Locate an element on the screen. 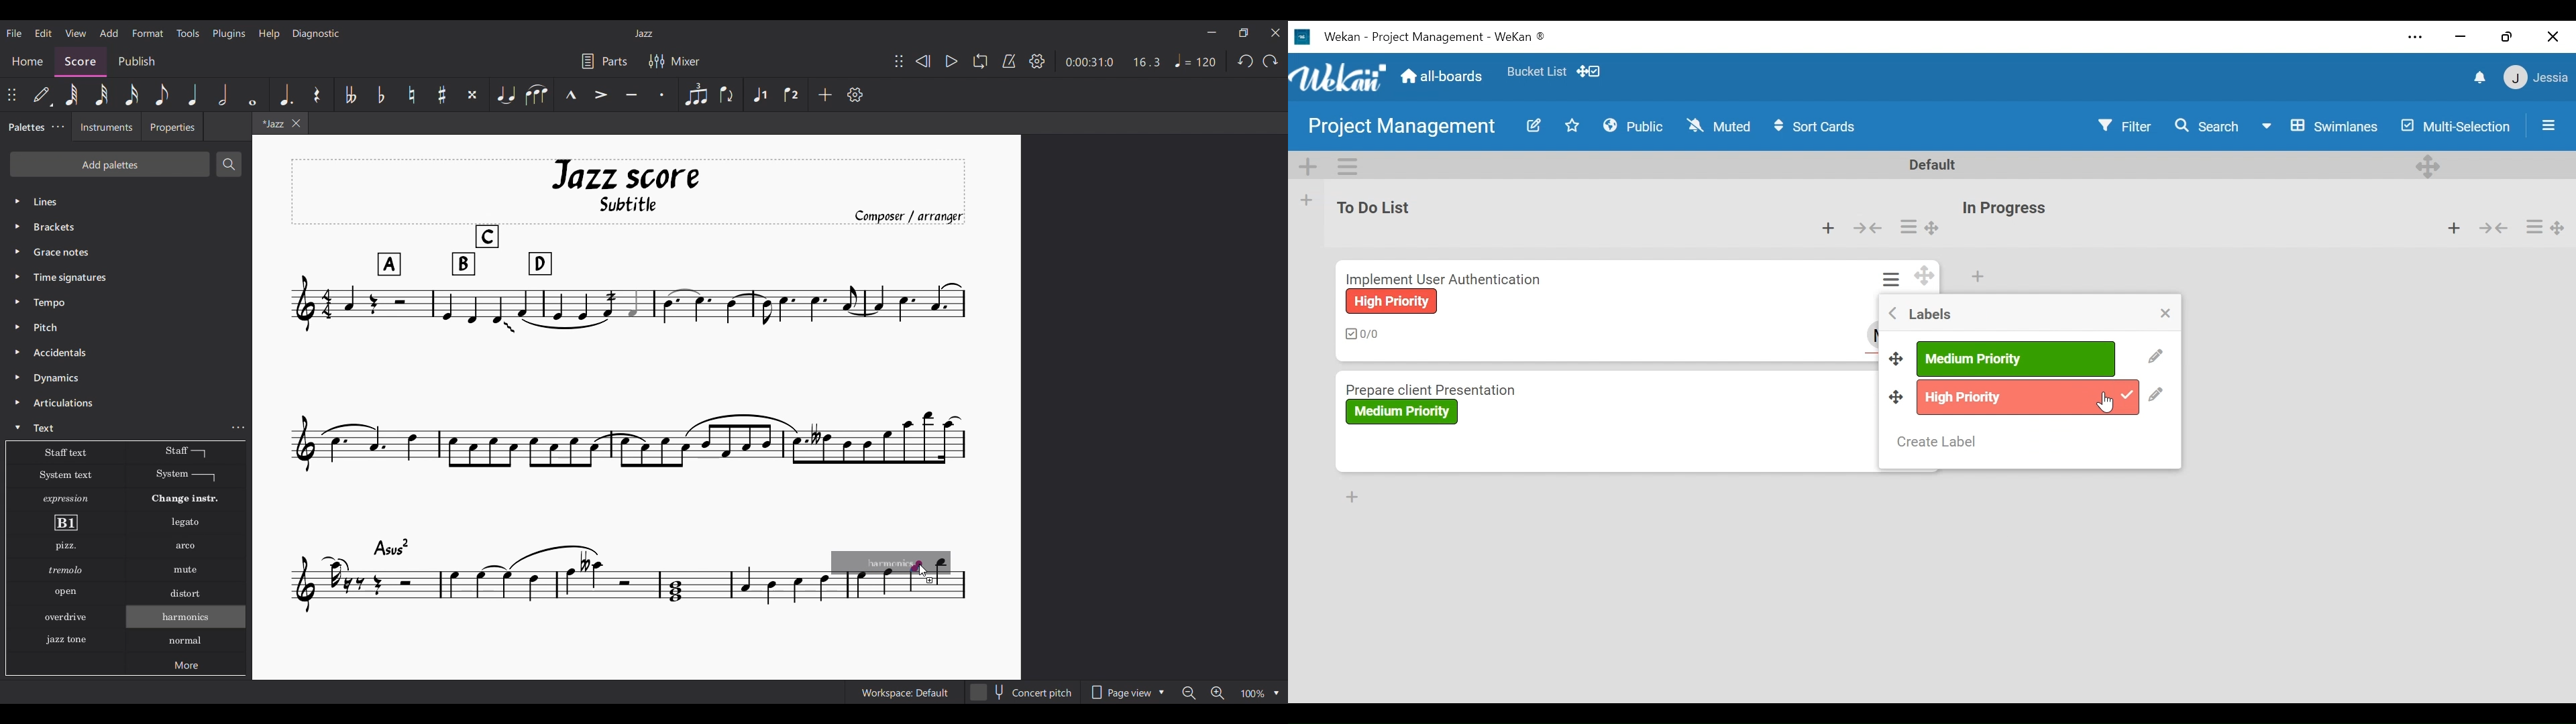  tempo is located at coordinates (52, 302).